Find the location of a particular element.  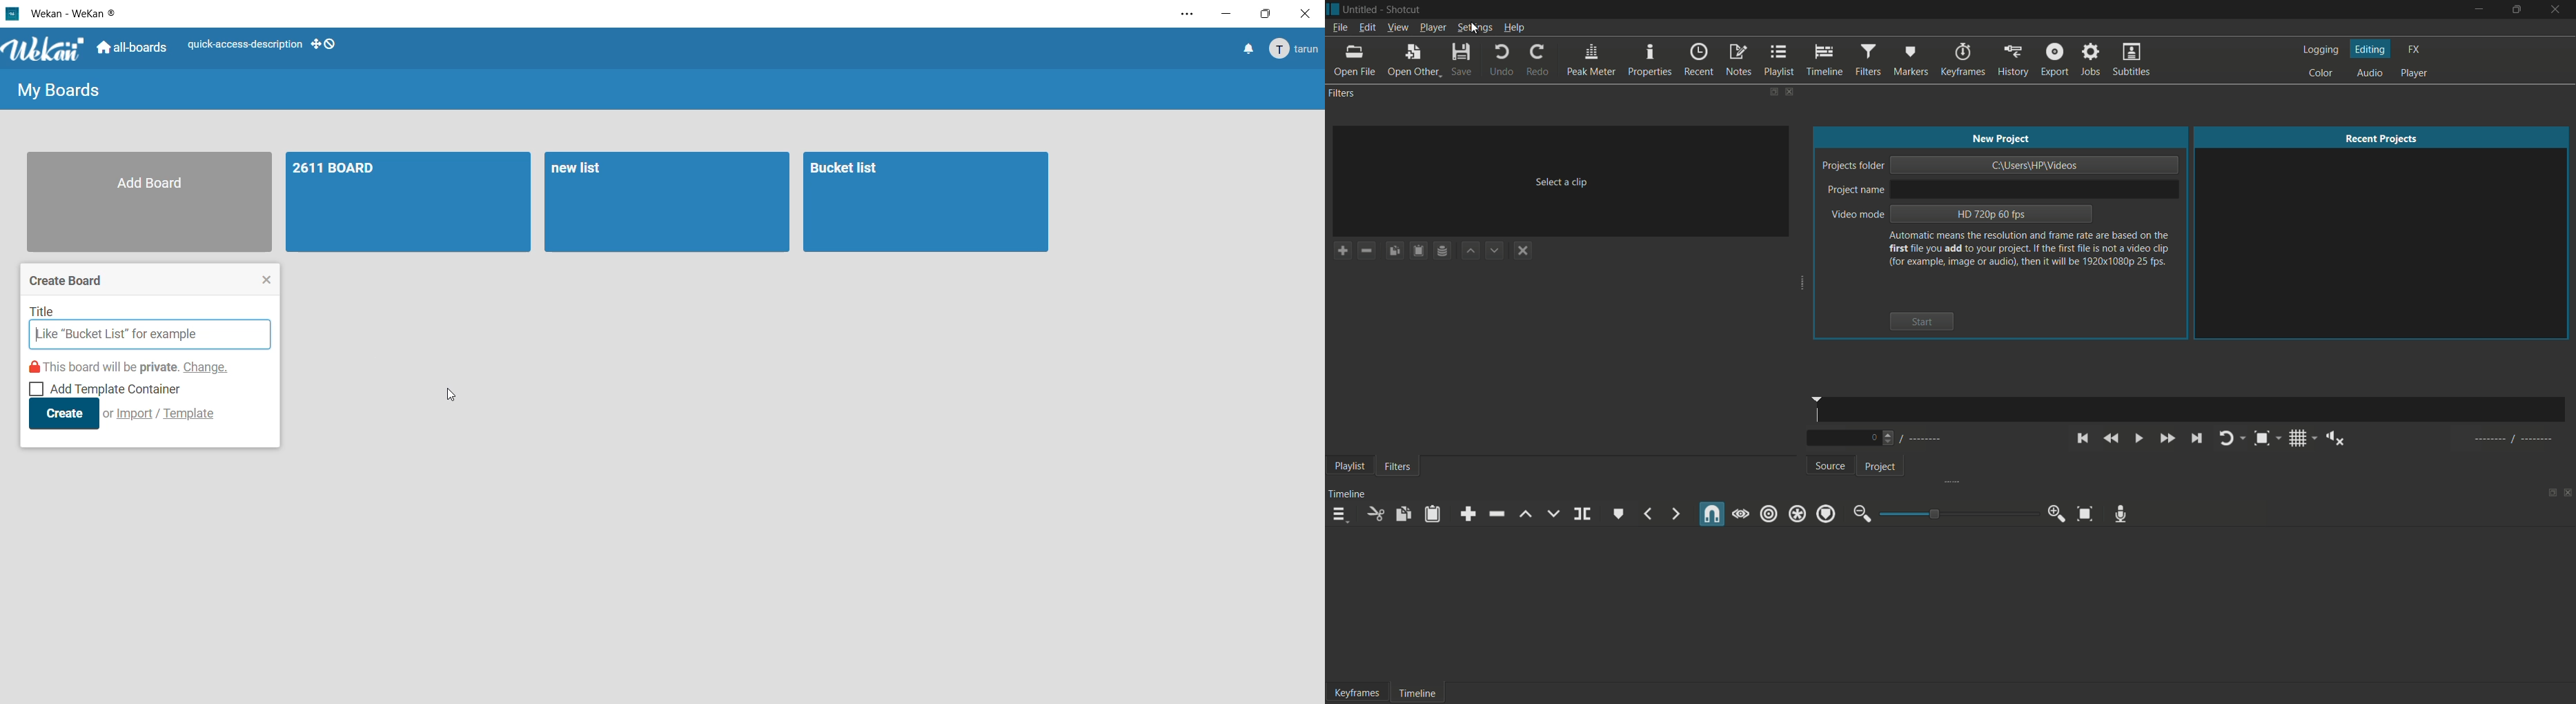

my boards is located at coordinates (59, 90).